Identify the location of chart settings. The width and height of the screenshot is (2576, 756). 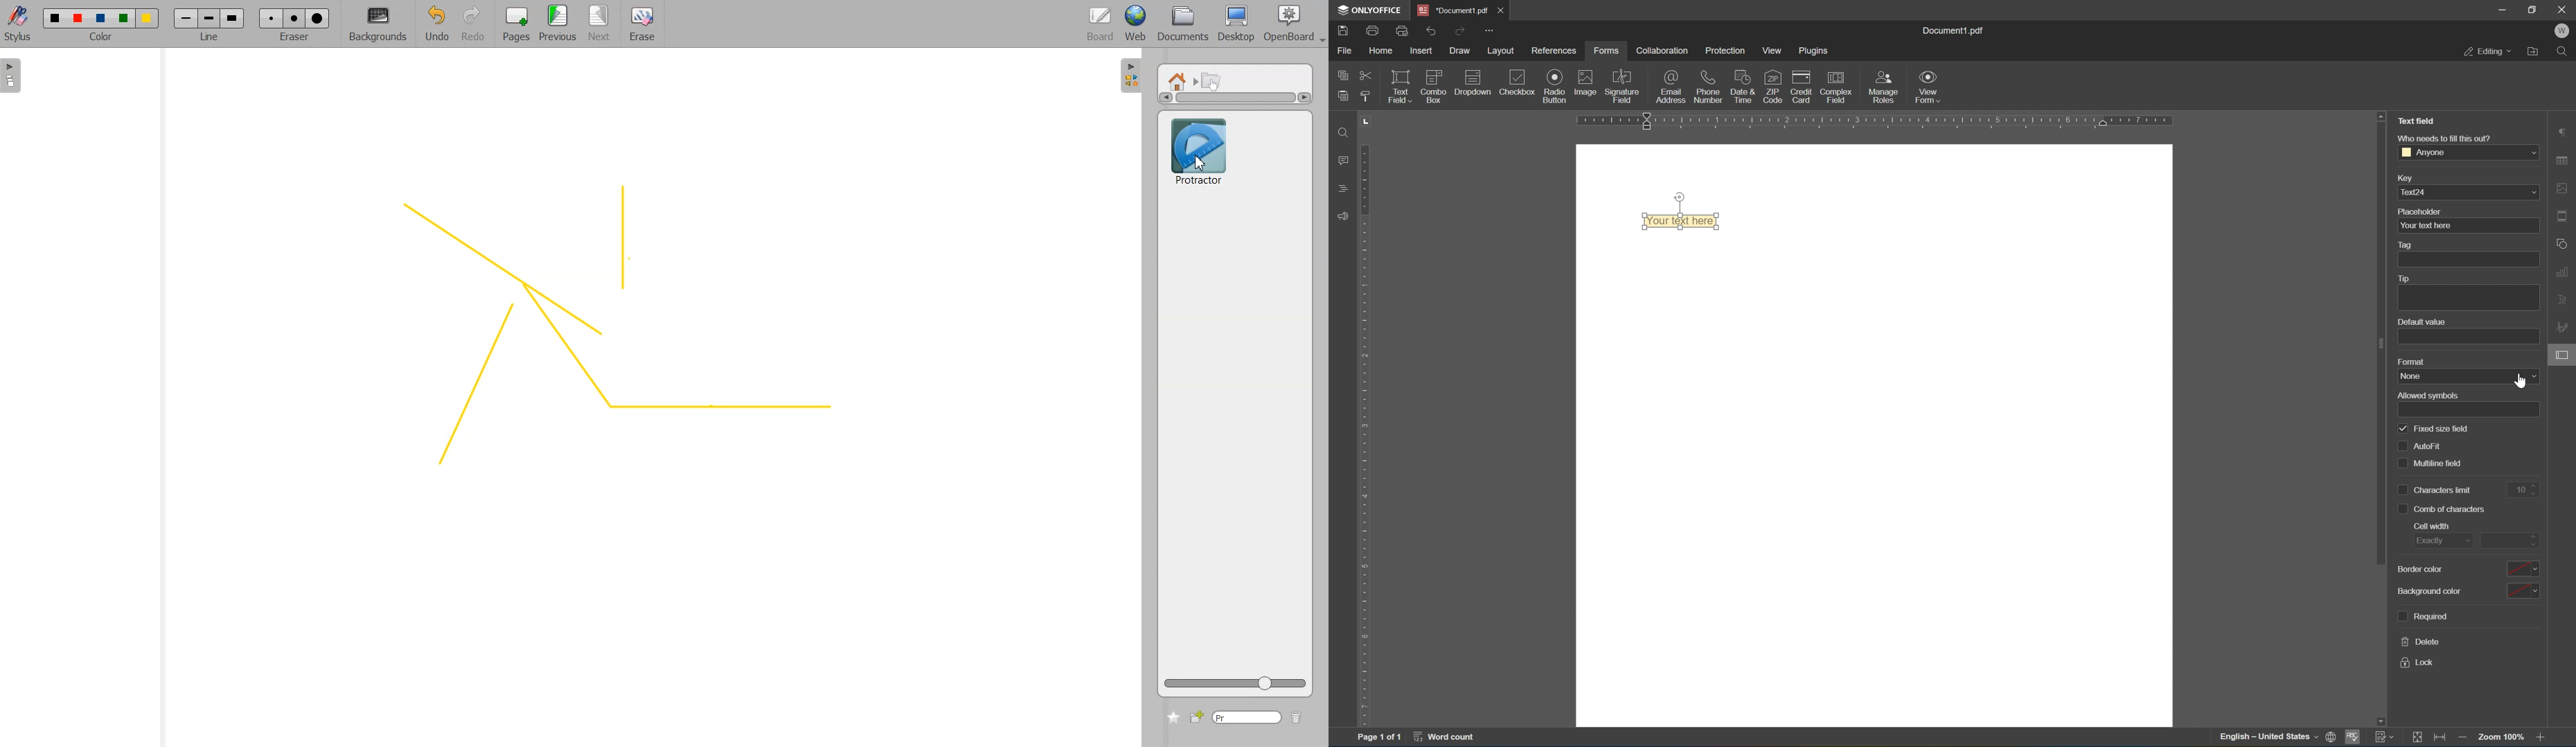
(2564, 270).